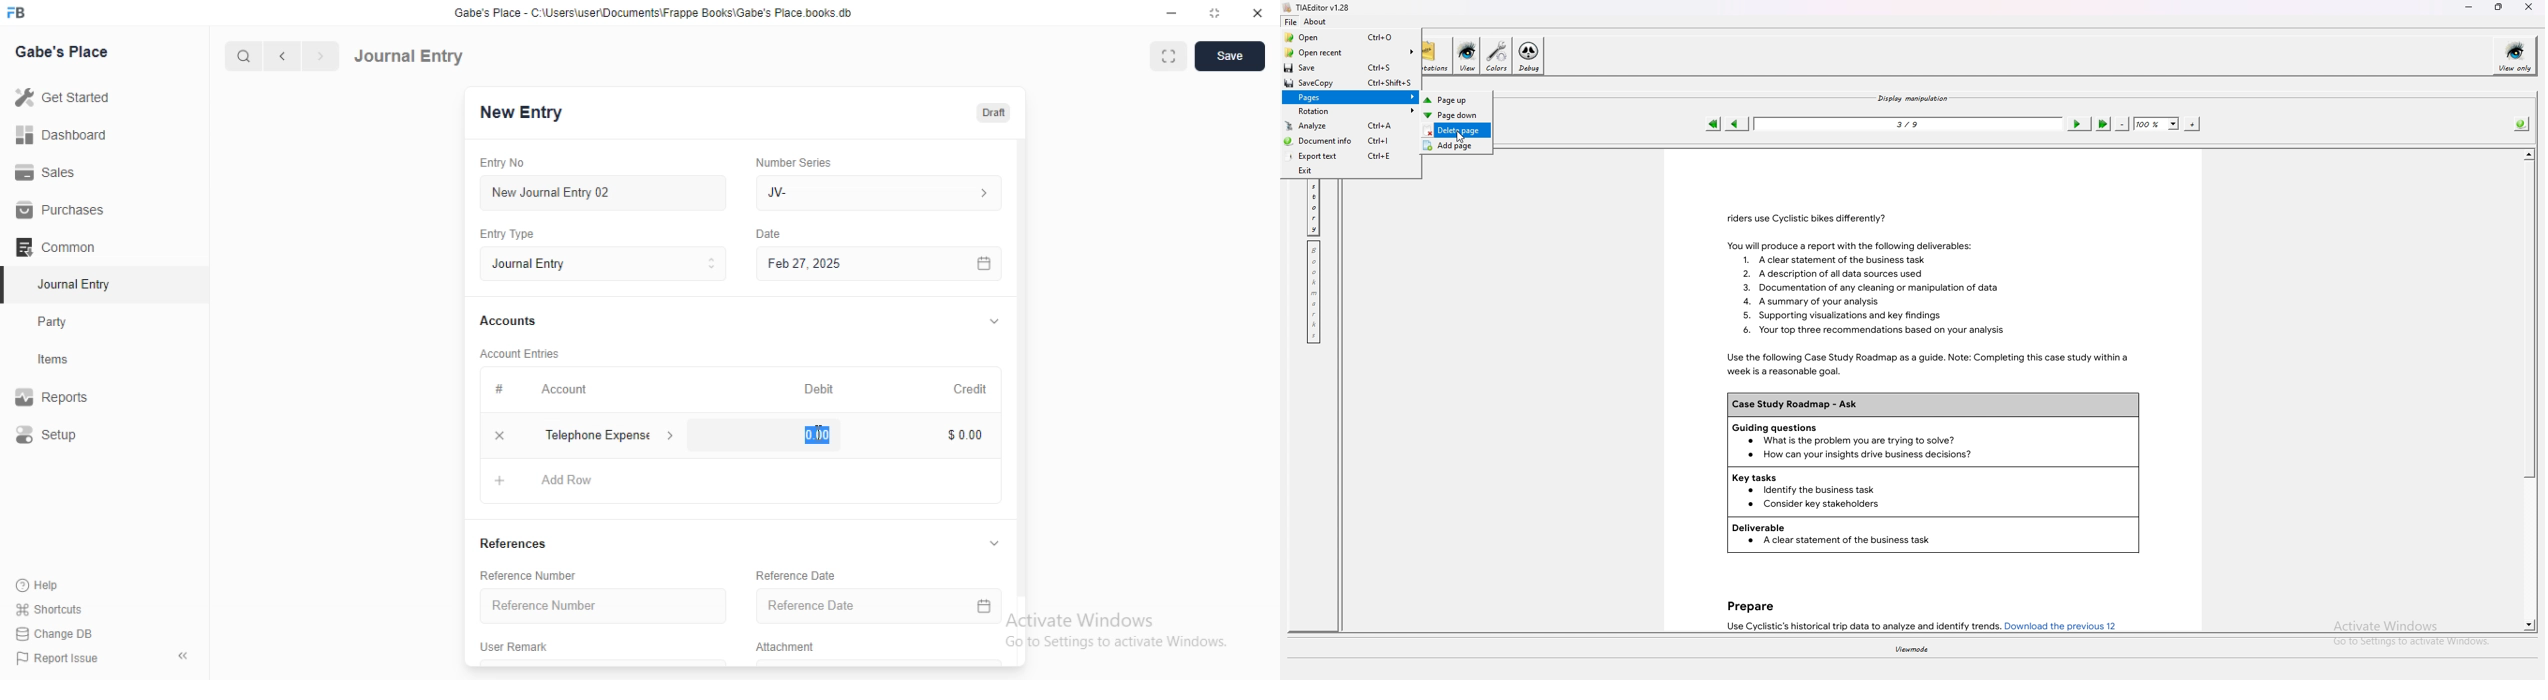 This screenshot has width=2548, height=700. What do you see at coordinates (507, 235) in the screenshot?
I see `Entry Type` at bounding box center [507, 235].